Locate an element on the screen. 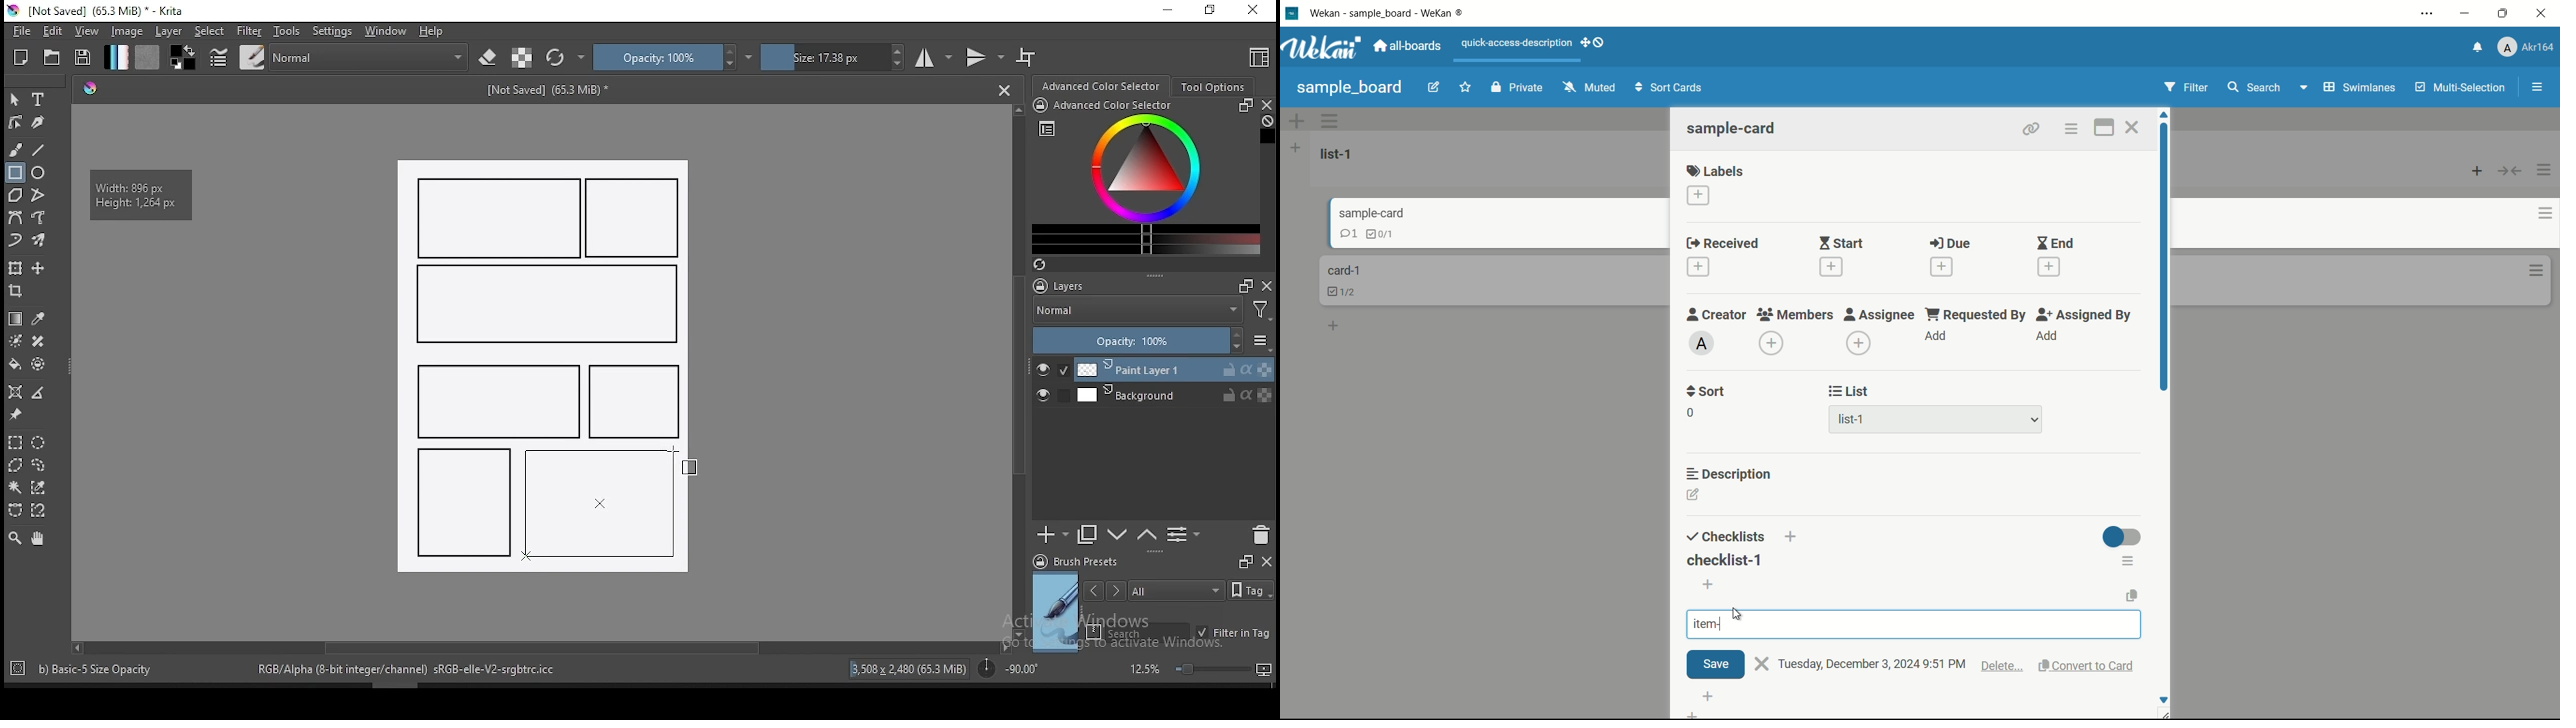  colorize mask tool is located at coordinates (17, 341).